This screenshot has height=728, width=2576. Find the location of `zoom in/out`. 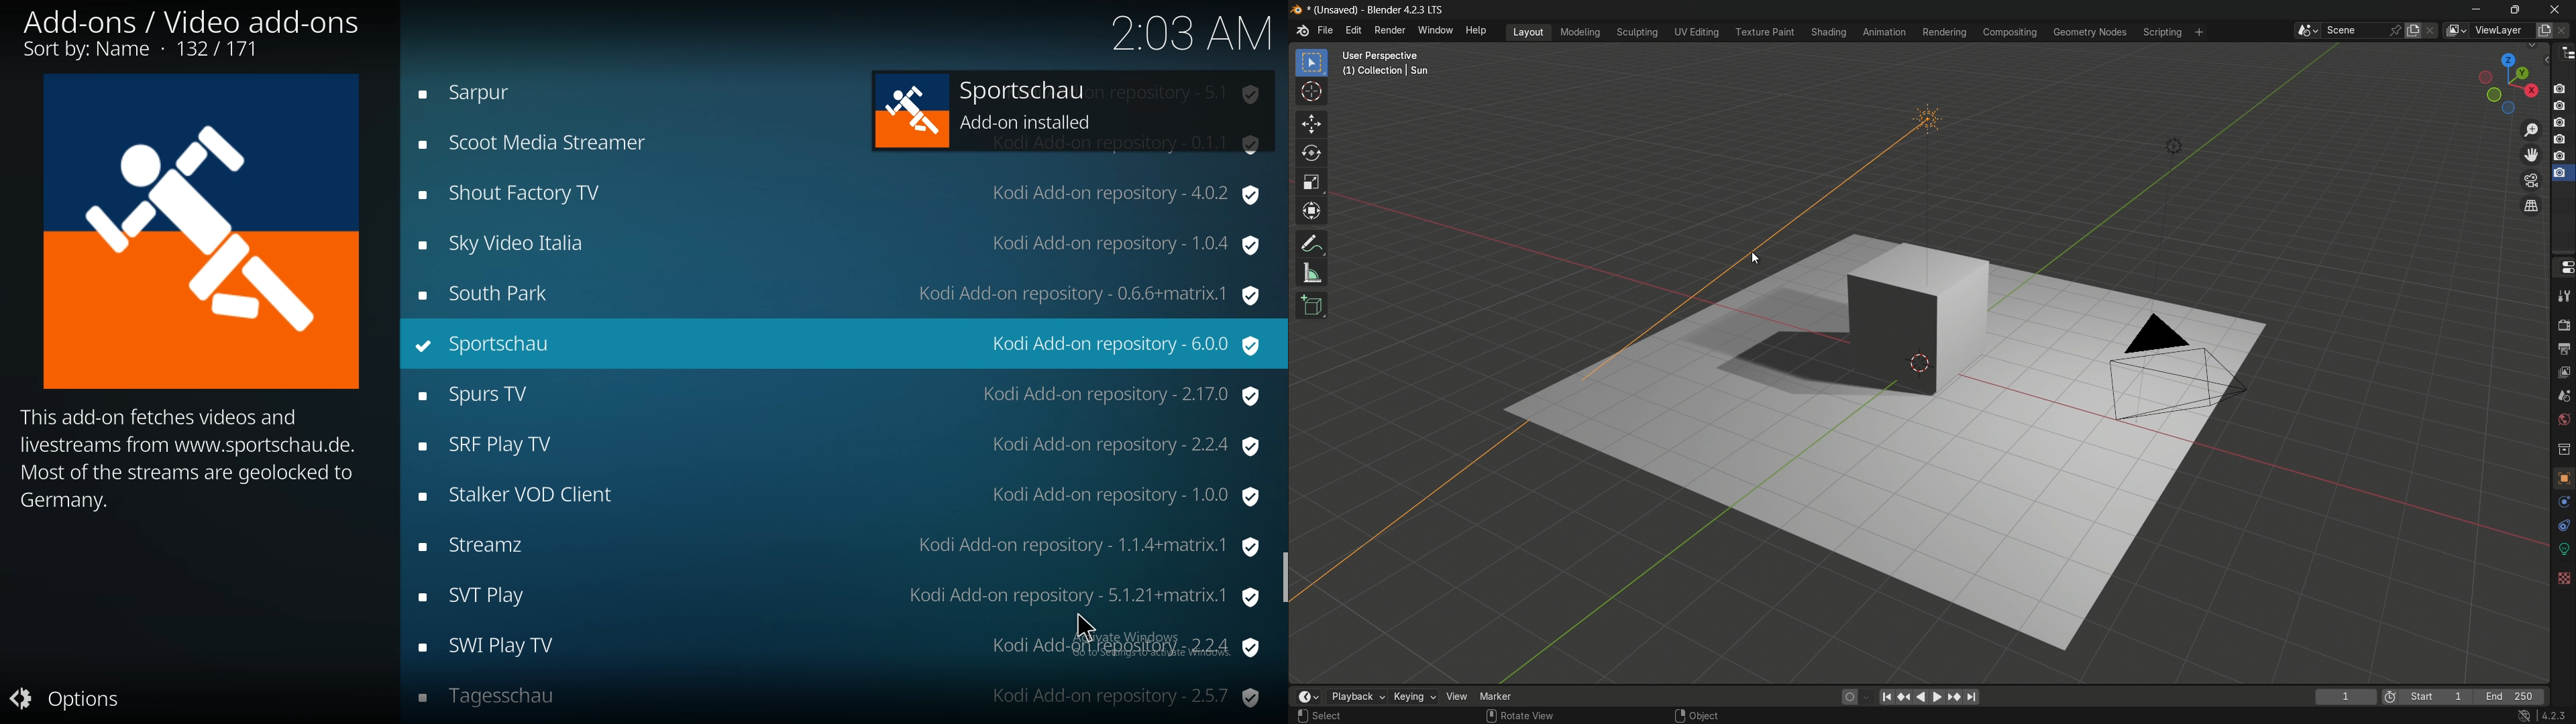

zoom in/out is located at coordinates (2532, 130).